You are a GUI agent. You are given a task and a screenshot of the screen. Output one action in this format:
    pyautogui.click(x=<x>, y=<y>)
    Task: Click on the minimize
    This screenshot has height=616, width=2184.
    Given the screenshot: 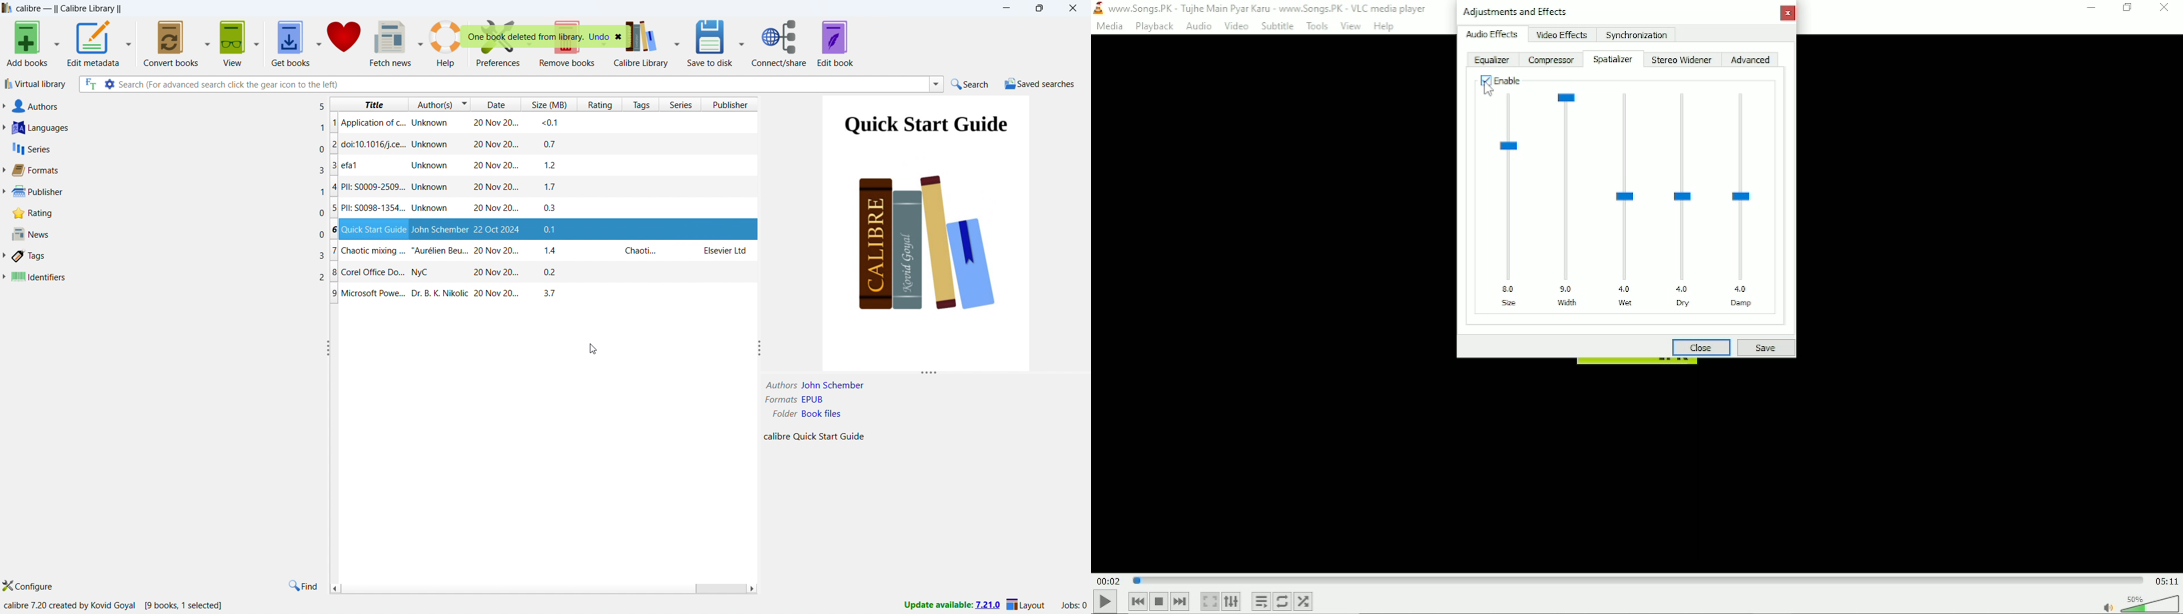 What is the action you would take?
    pyautogui.click(x=1008, y=7)
    